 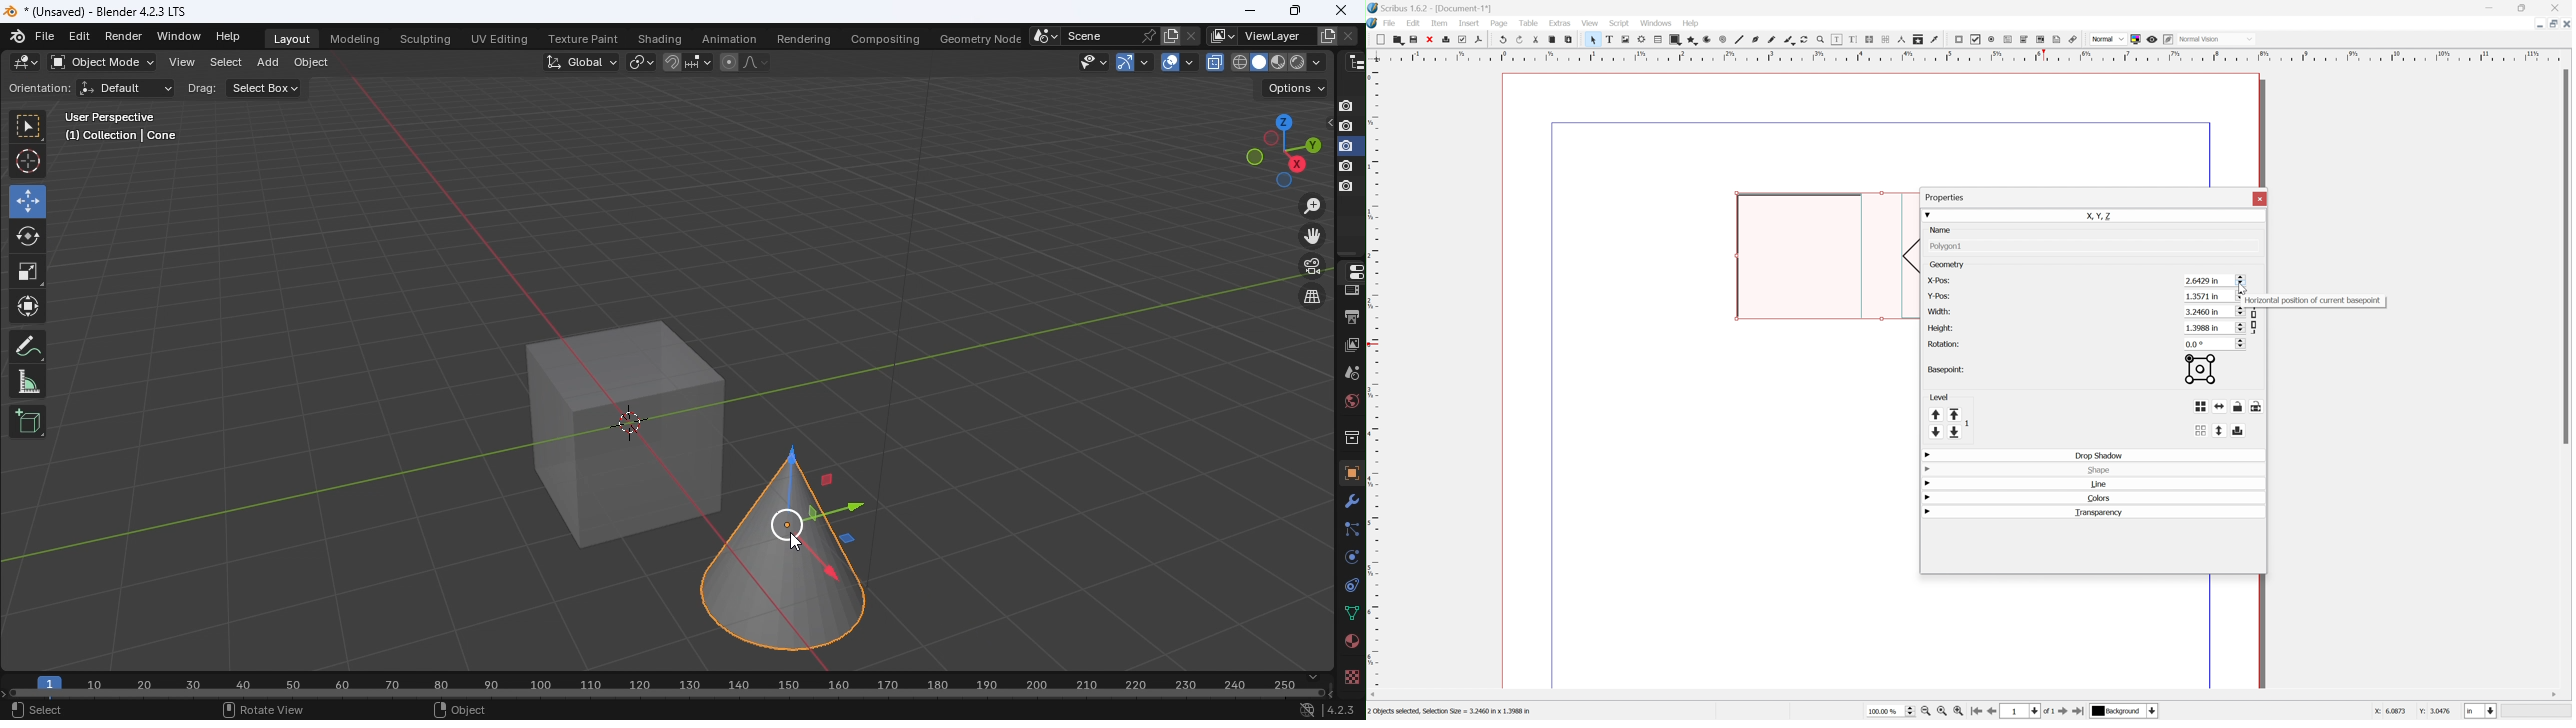 What do you see at coordinates (1222, 36) in the screenshot?
I see `The active workspace view layer showing in the window` at bounding box center [1222, 36].